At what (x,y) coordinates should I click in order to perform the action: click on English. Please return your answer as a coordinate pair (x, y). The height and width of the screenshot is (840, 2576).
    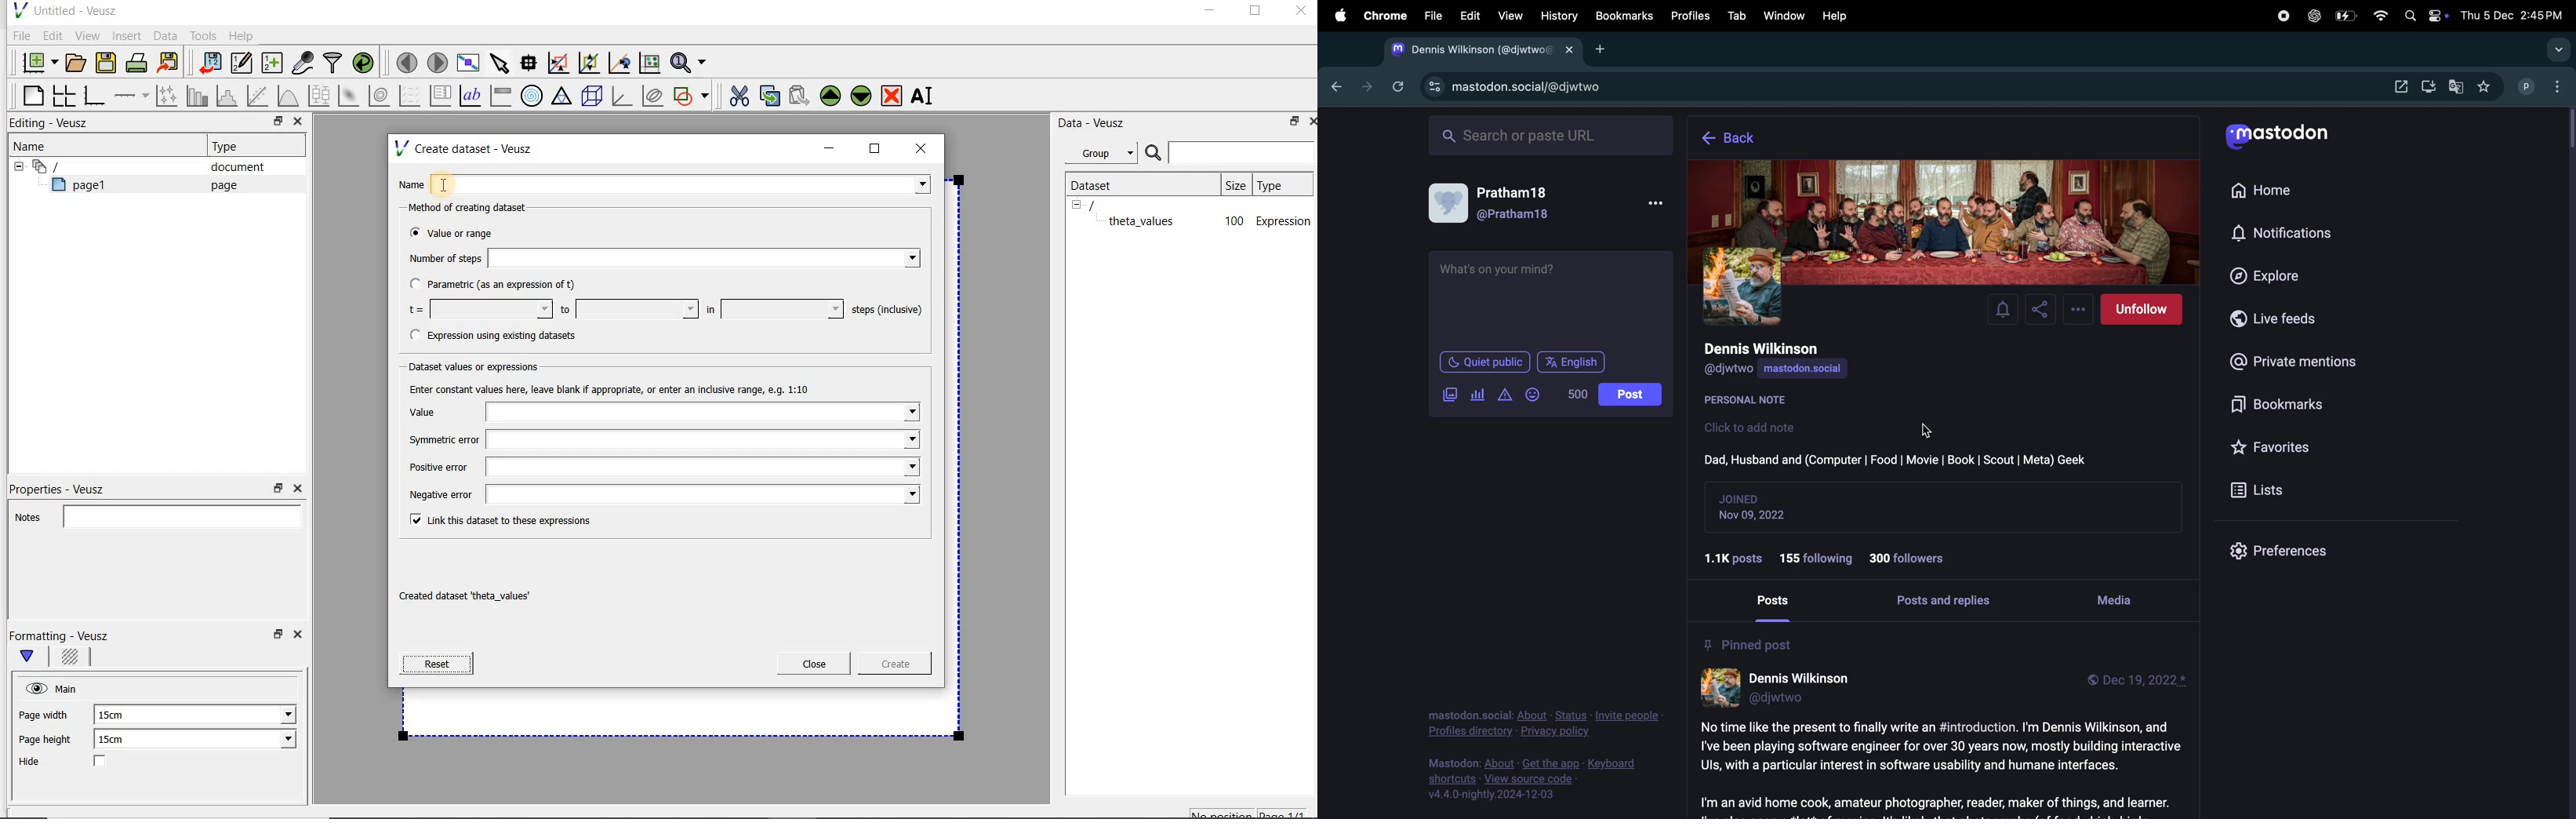
    Looking at the image, I should click on (1572, 362).